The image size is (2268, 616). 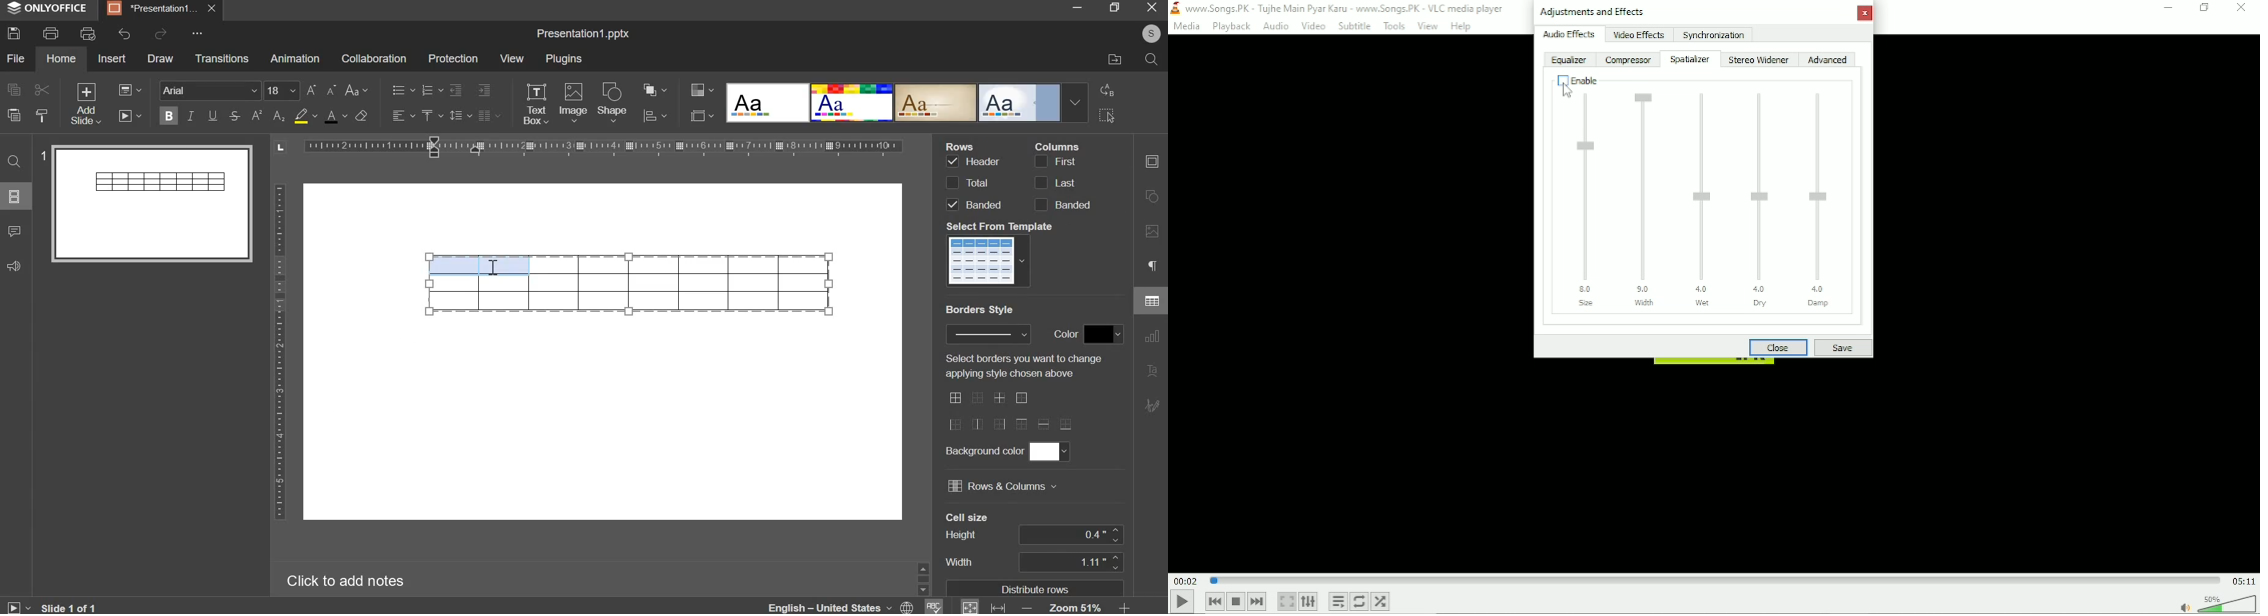 I want to click on Distribute rows, so click(x=1037, y=588).